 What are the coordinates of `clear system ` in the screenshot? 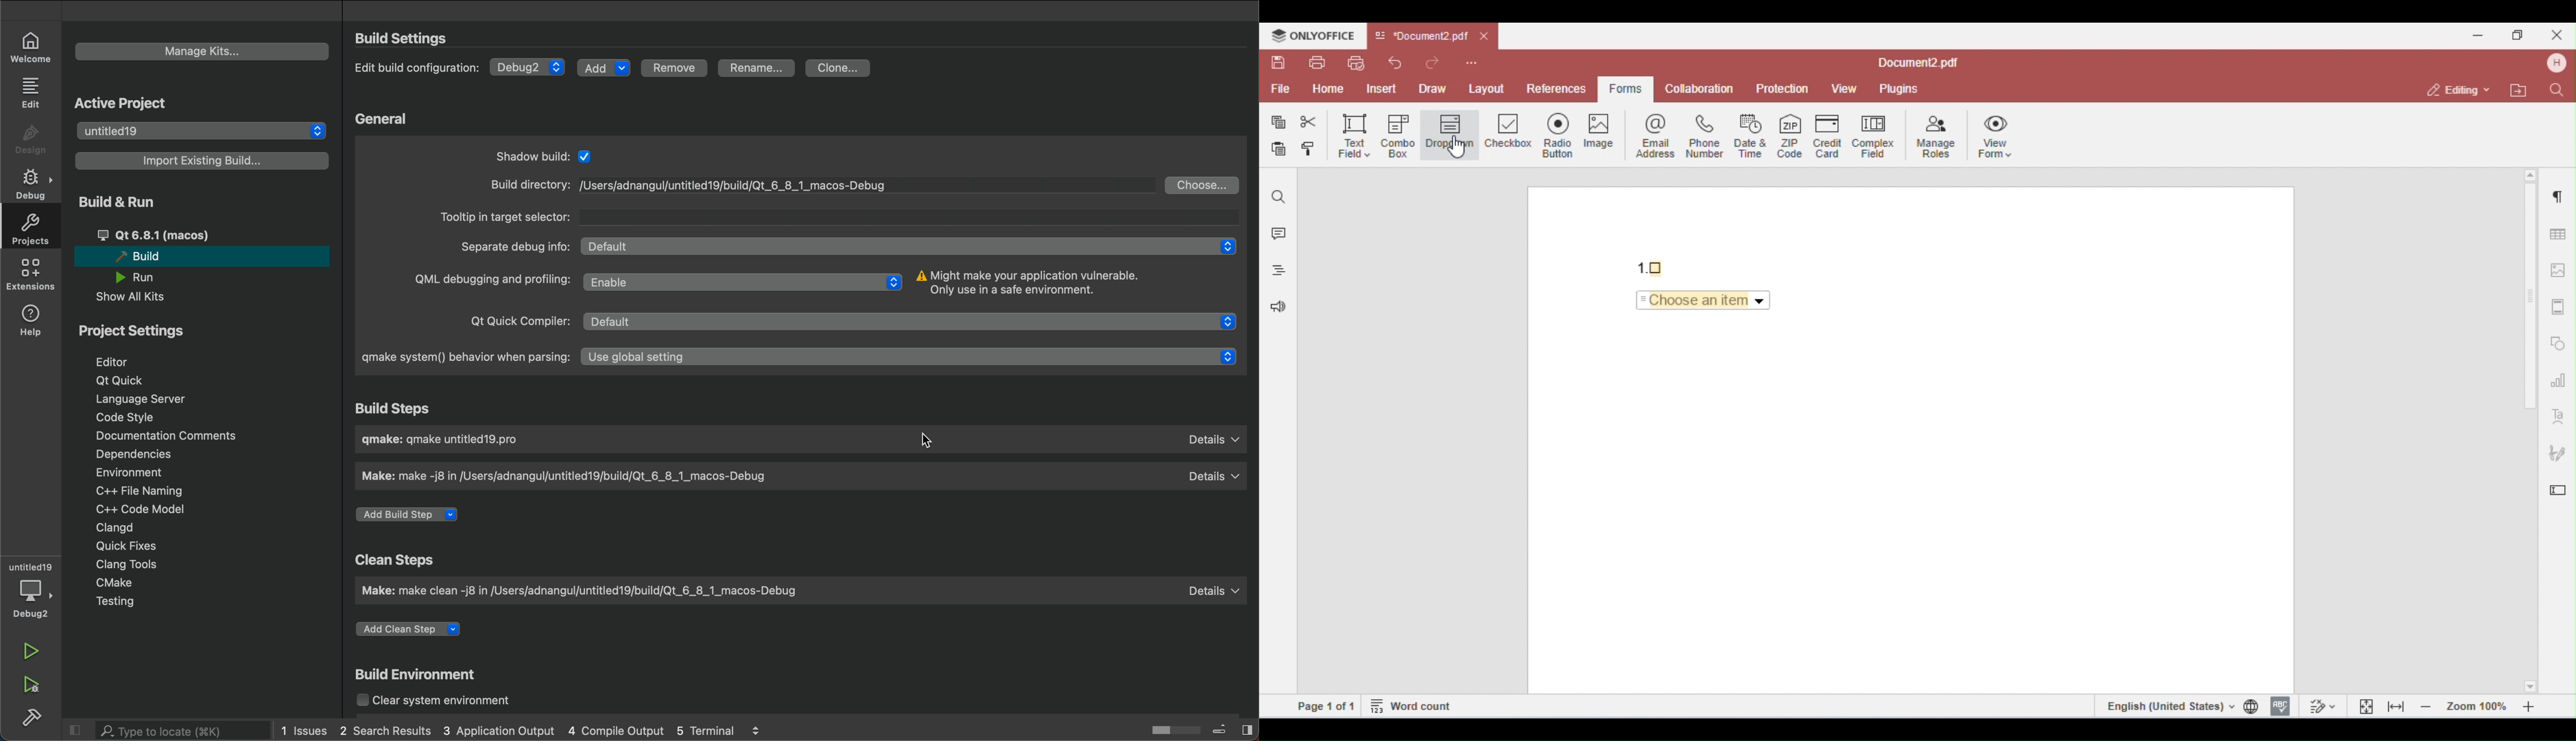 It's located at (450, 701).